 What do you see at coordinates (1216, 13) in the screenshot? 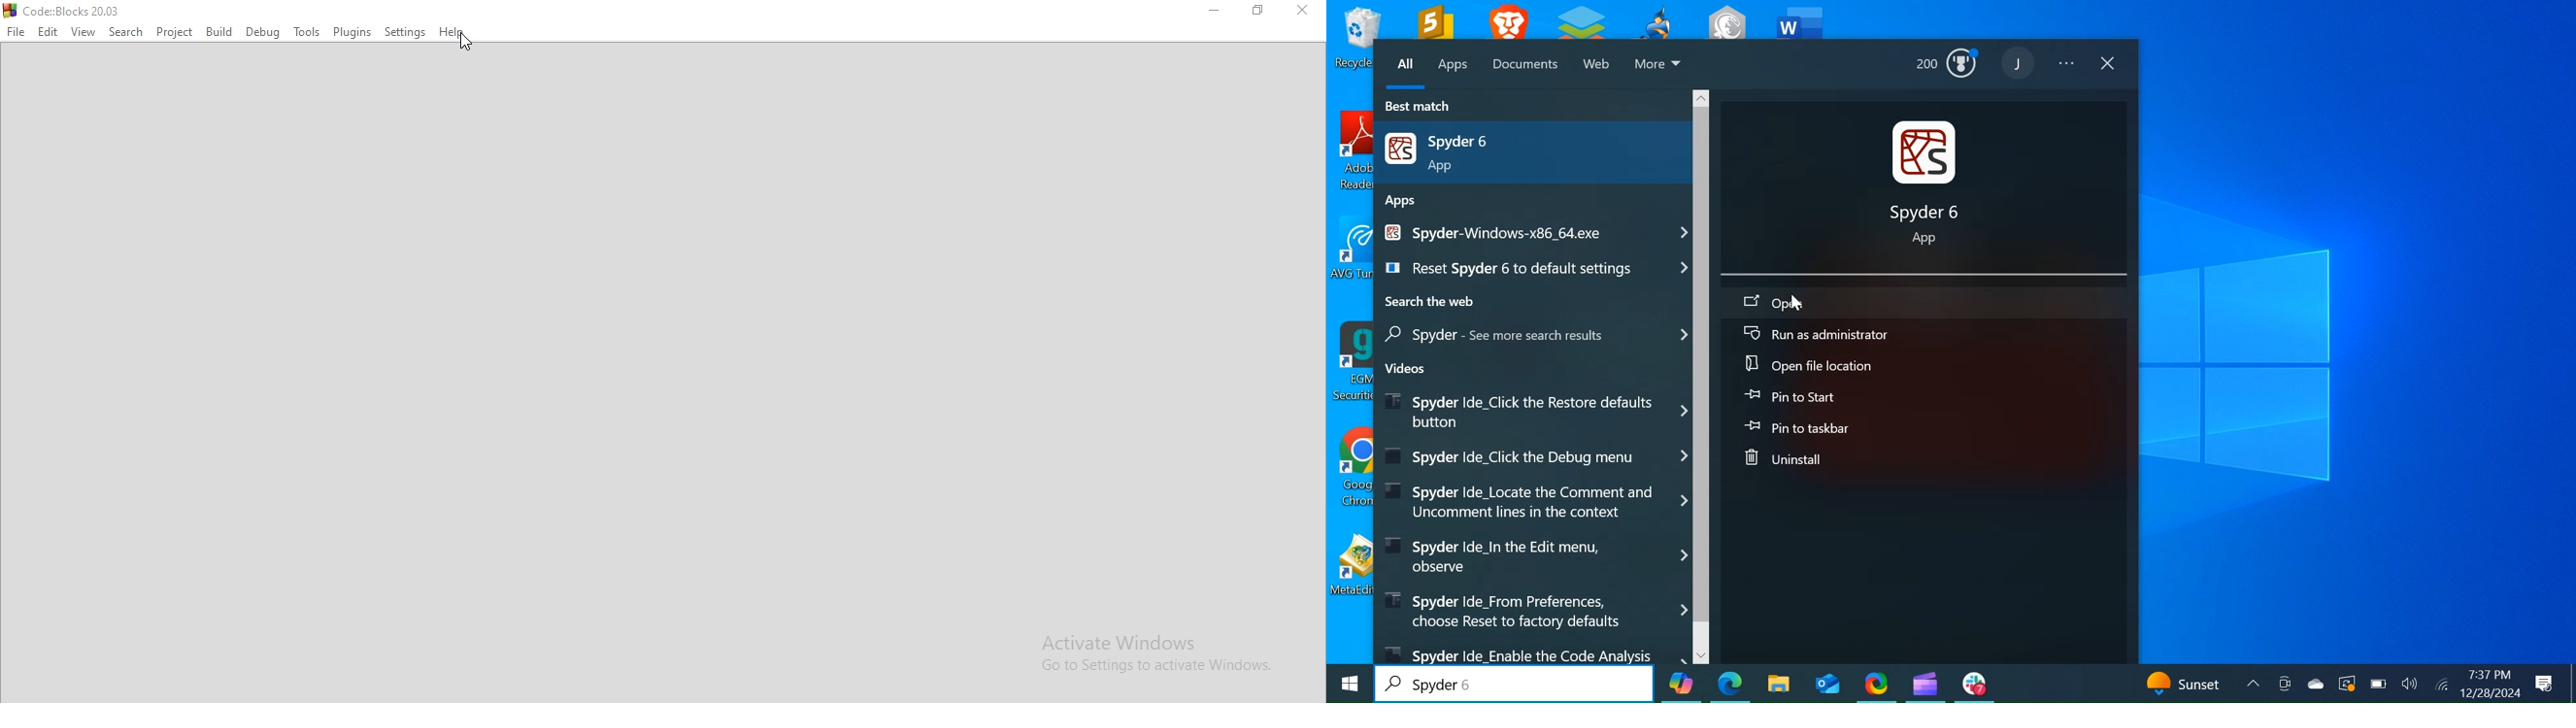
I see `Minimise` at bounding box center [1216, 13].